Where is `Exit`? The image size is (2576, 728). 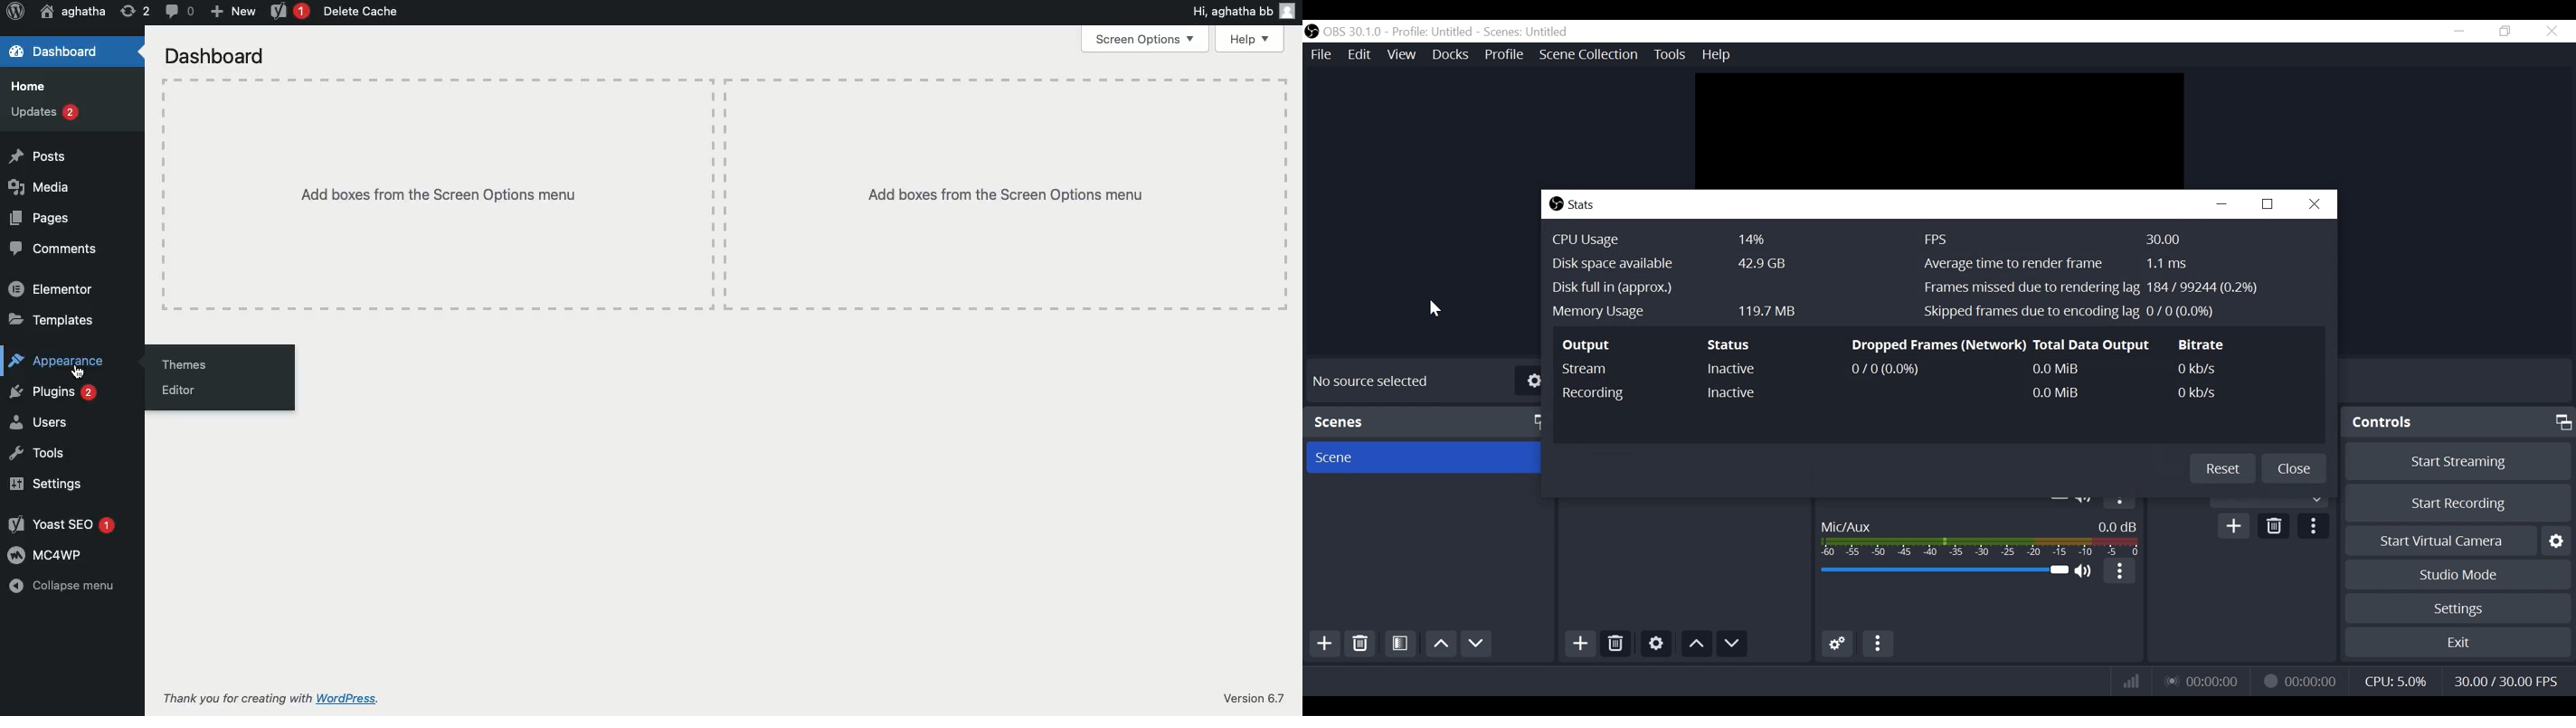
Exit is located at coordinates (2457, 643).